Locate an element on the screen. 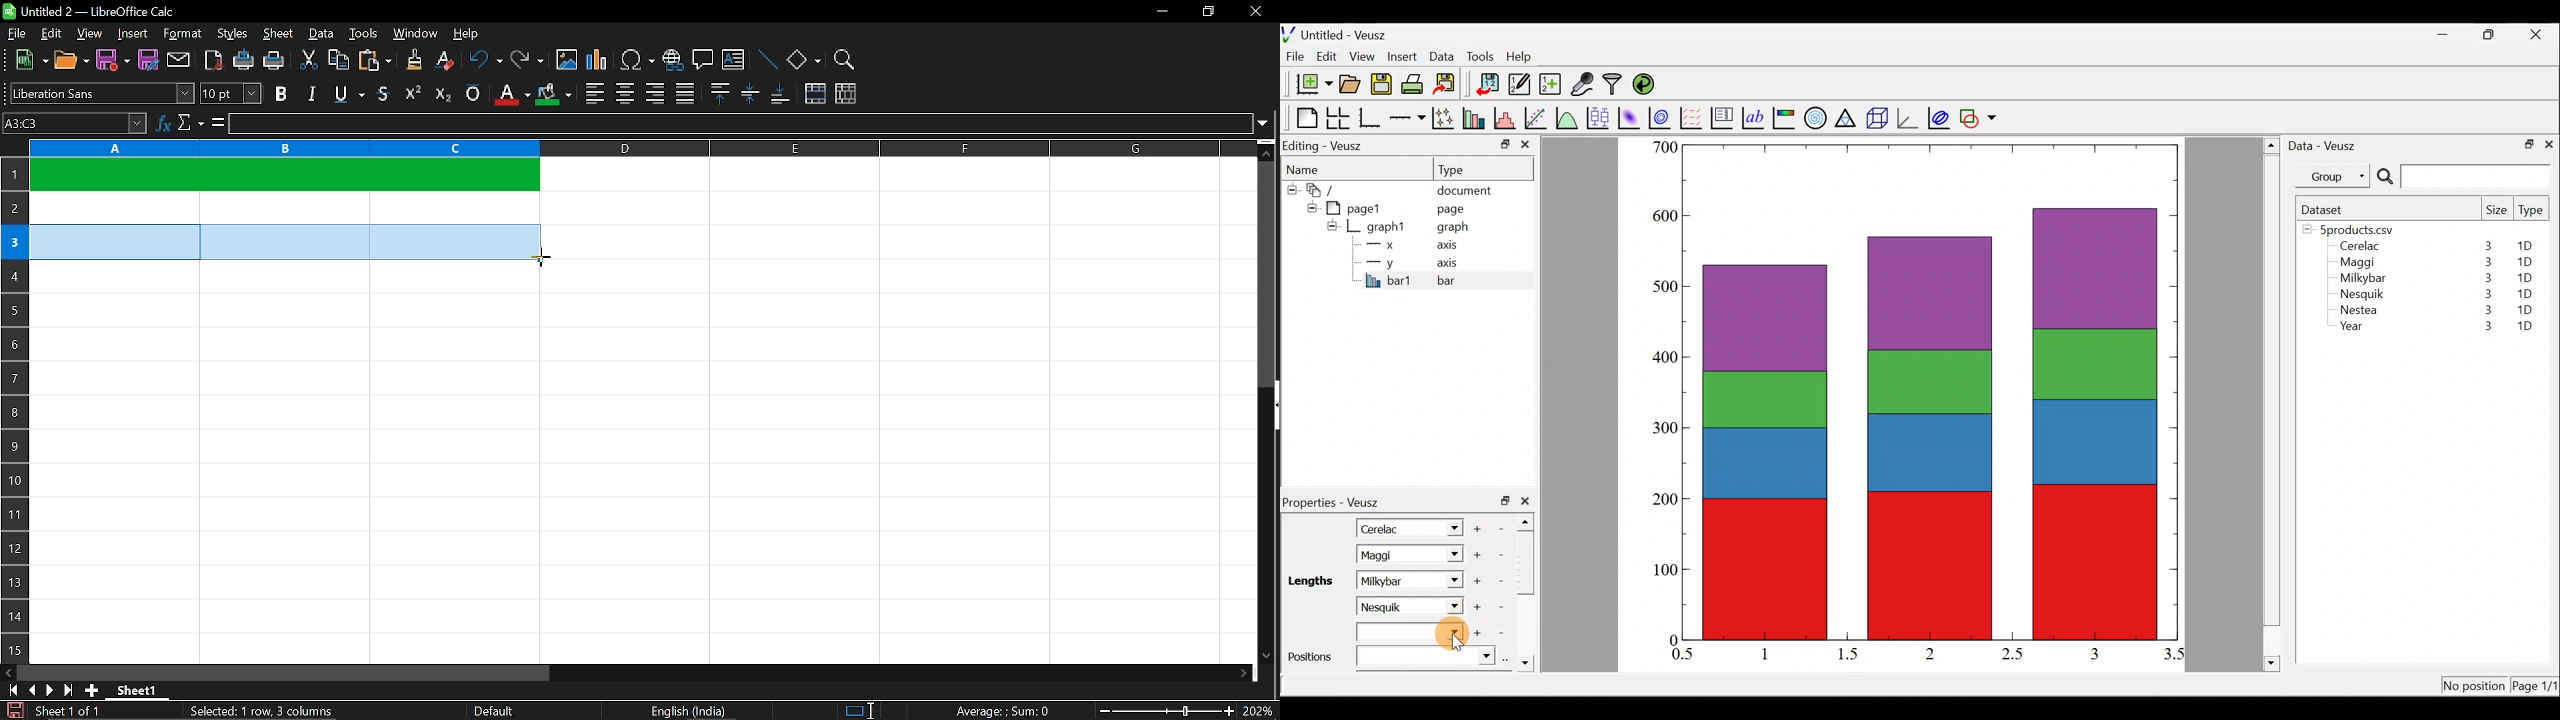 This screenshot has width=2576, height=728. paste is located at coordinates (374, 61).